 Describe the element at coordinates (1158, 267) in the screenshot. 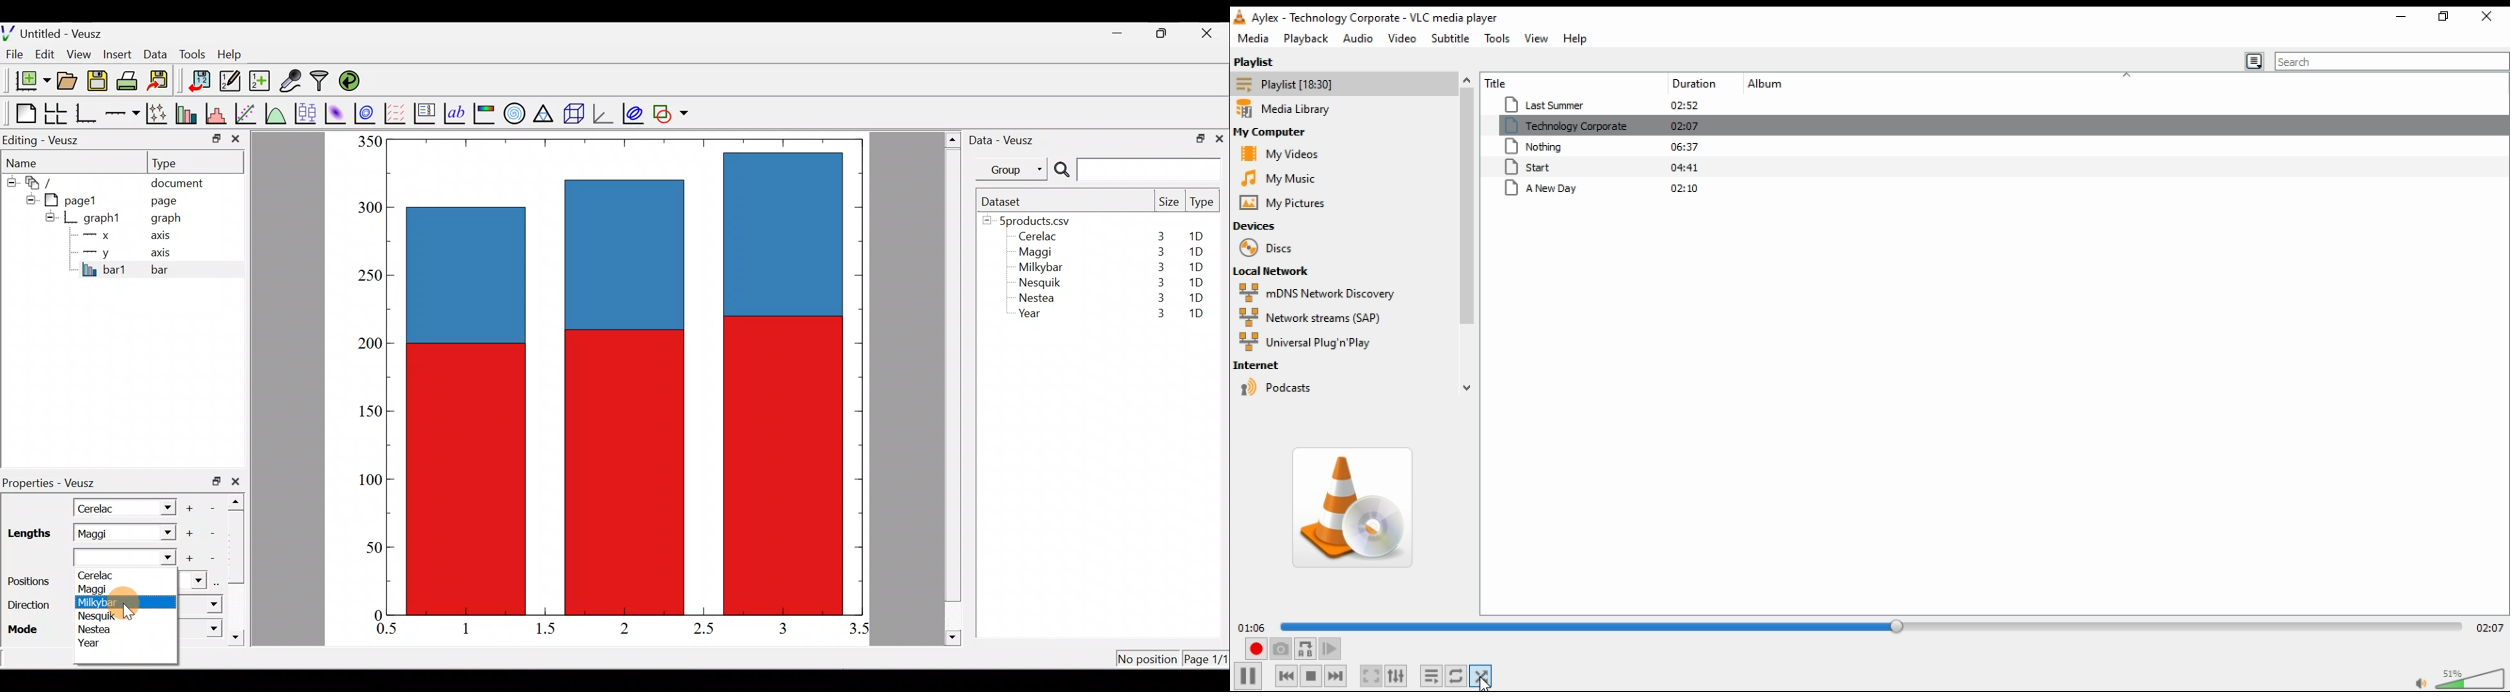

I see `3` at that location.